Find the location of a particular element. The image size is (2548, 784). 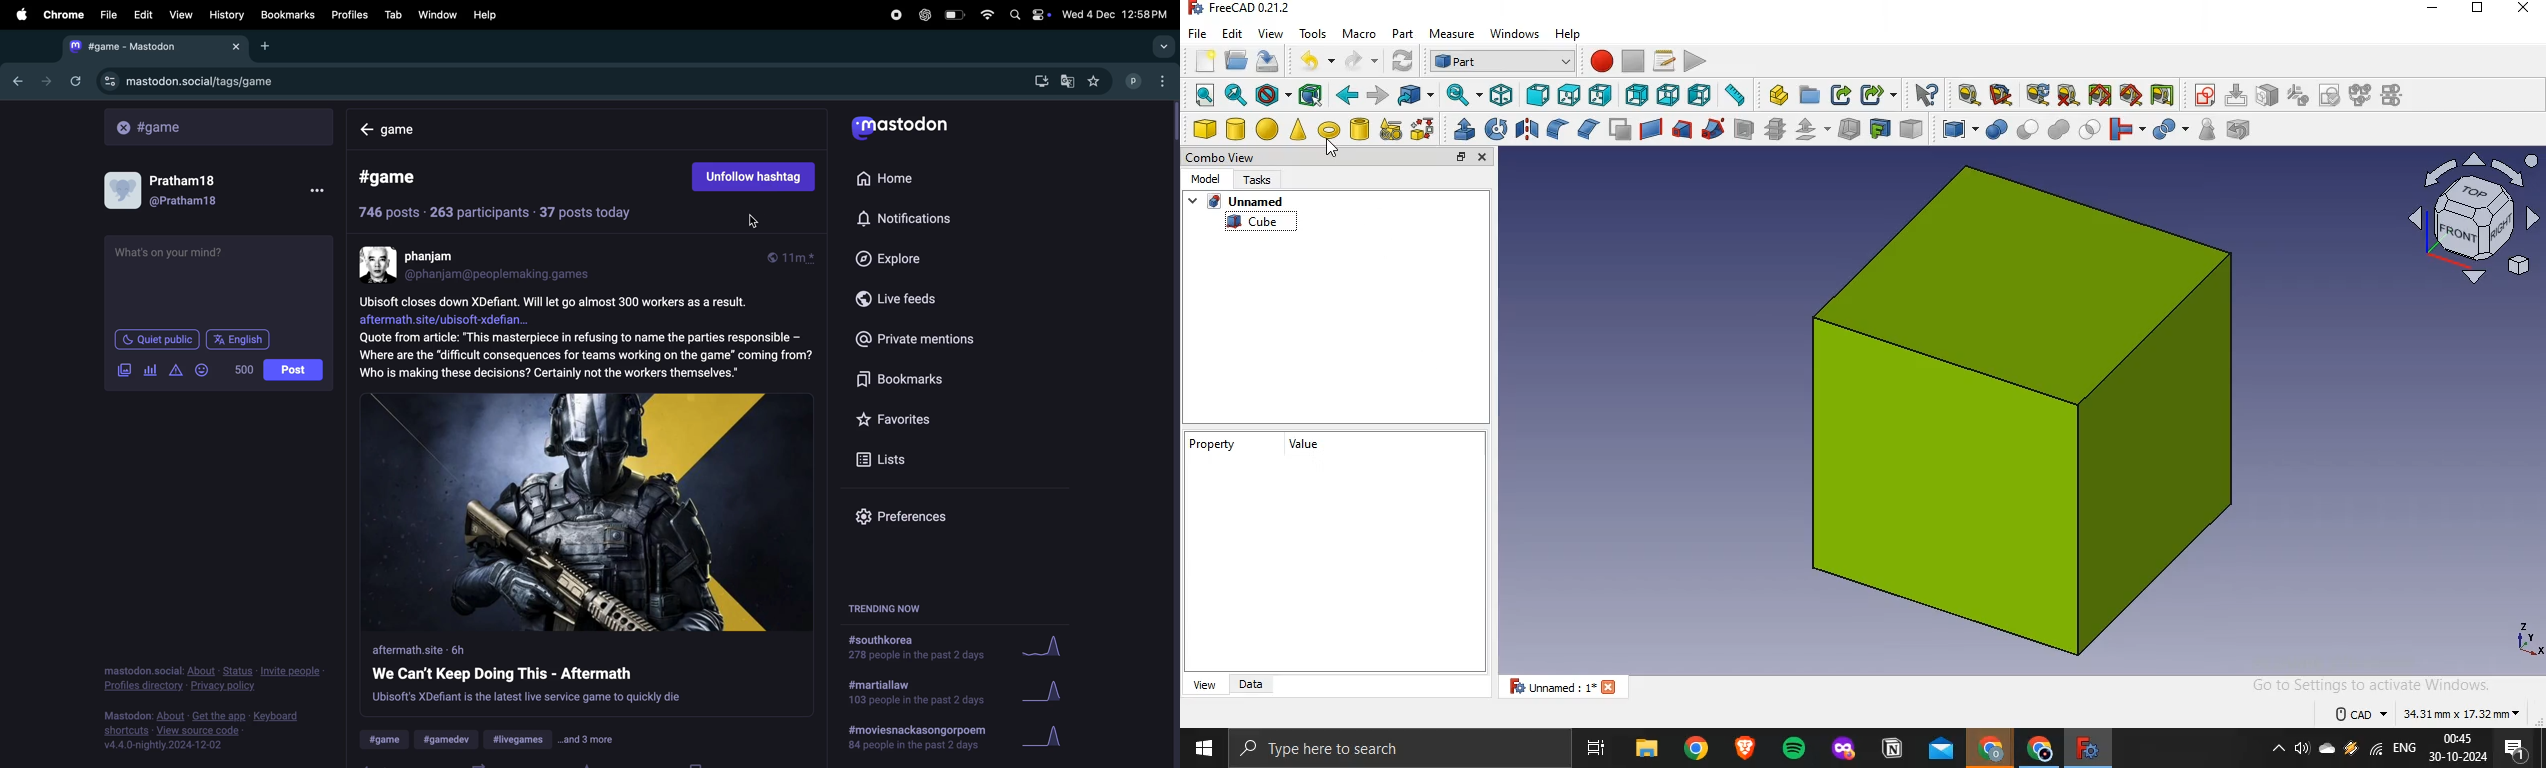

grapj is located at coordinates (1050, 740).